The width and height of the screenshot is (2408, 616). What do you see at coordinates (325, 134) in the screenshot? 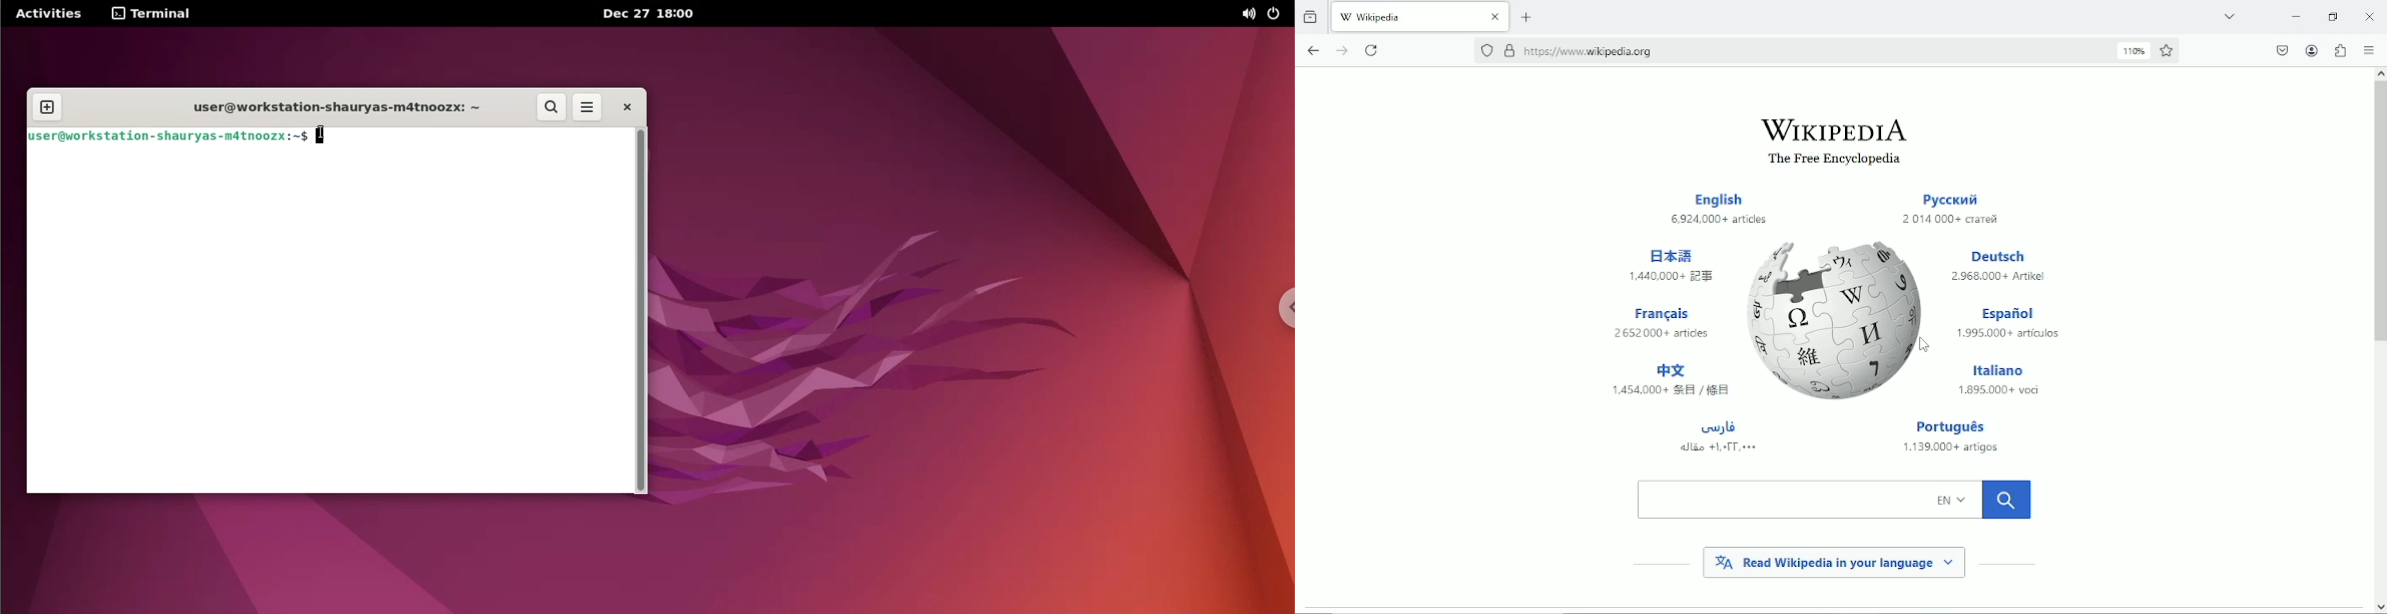
I see `cursor` at bounding box center [325, 134].